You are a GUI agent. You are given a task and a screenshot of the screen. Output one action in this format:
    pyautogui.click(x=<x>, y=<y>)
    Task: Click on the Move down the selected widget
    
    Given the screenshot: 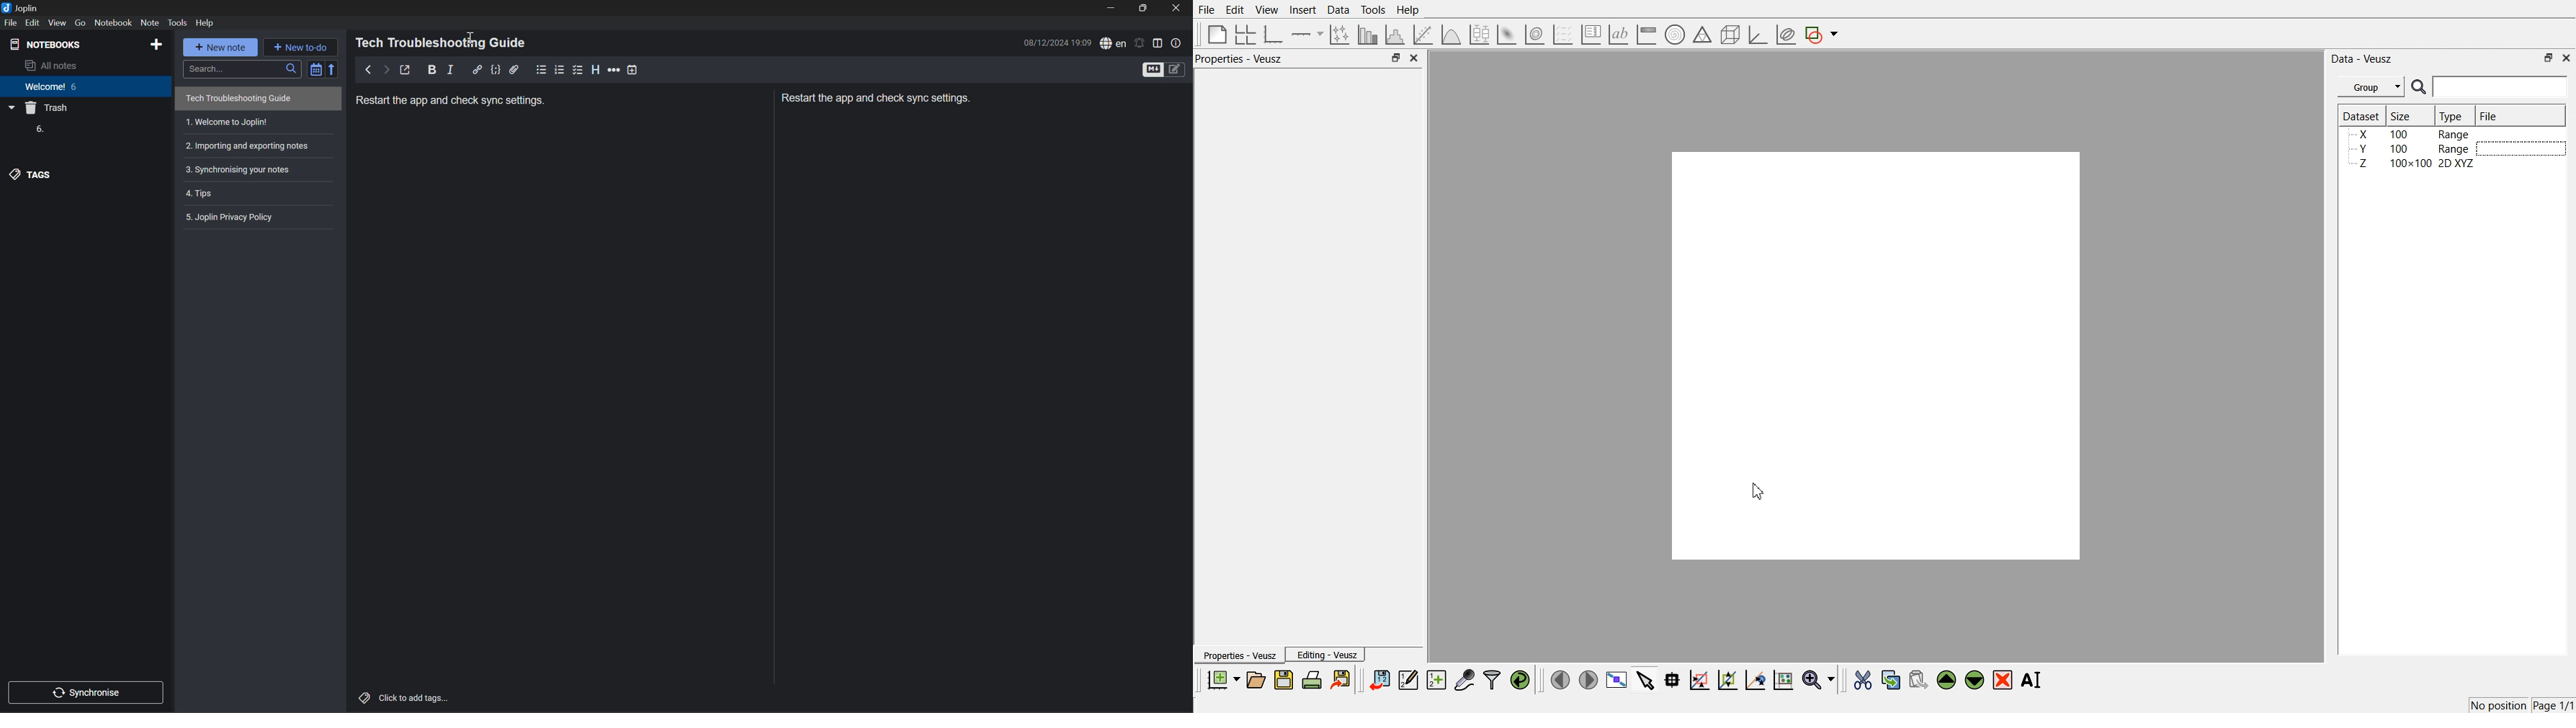 What is the action you would take?
    pyautogui.click(x=1975, y=680)
    